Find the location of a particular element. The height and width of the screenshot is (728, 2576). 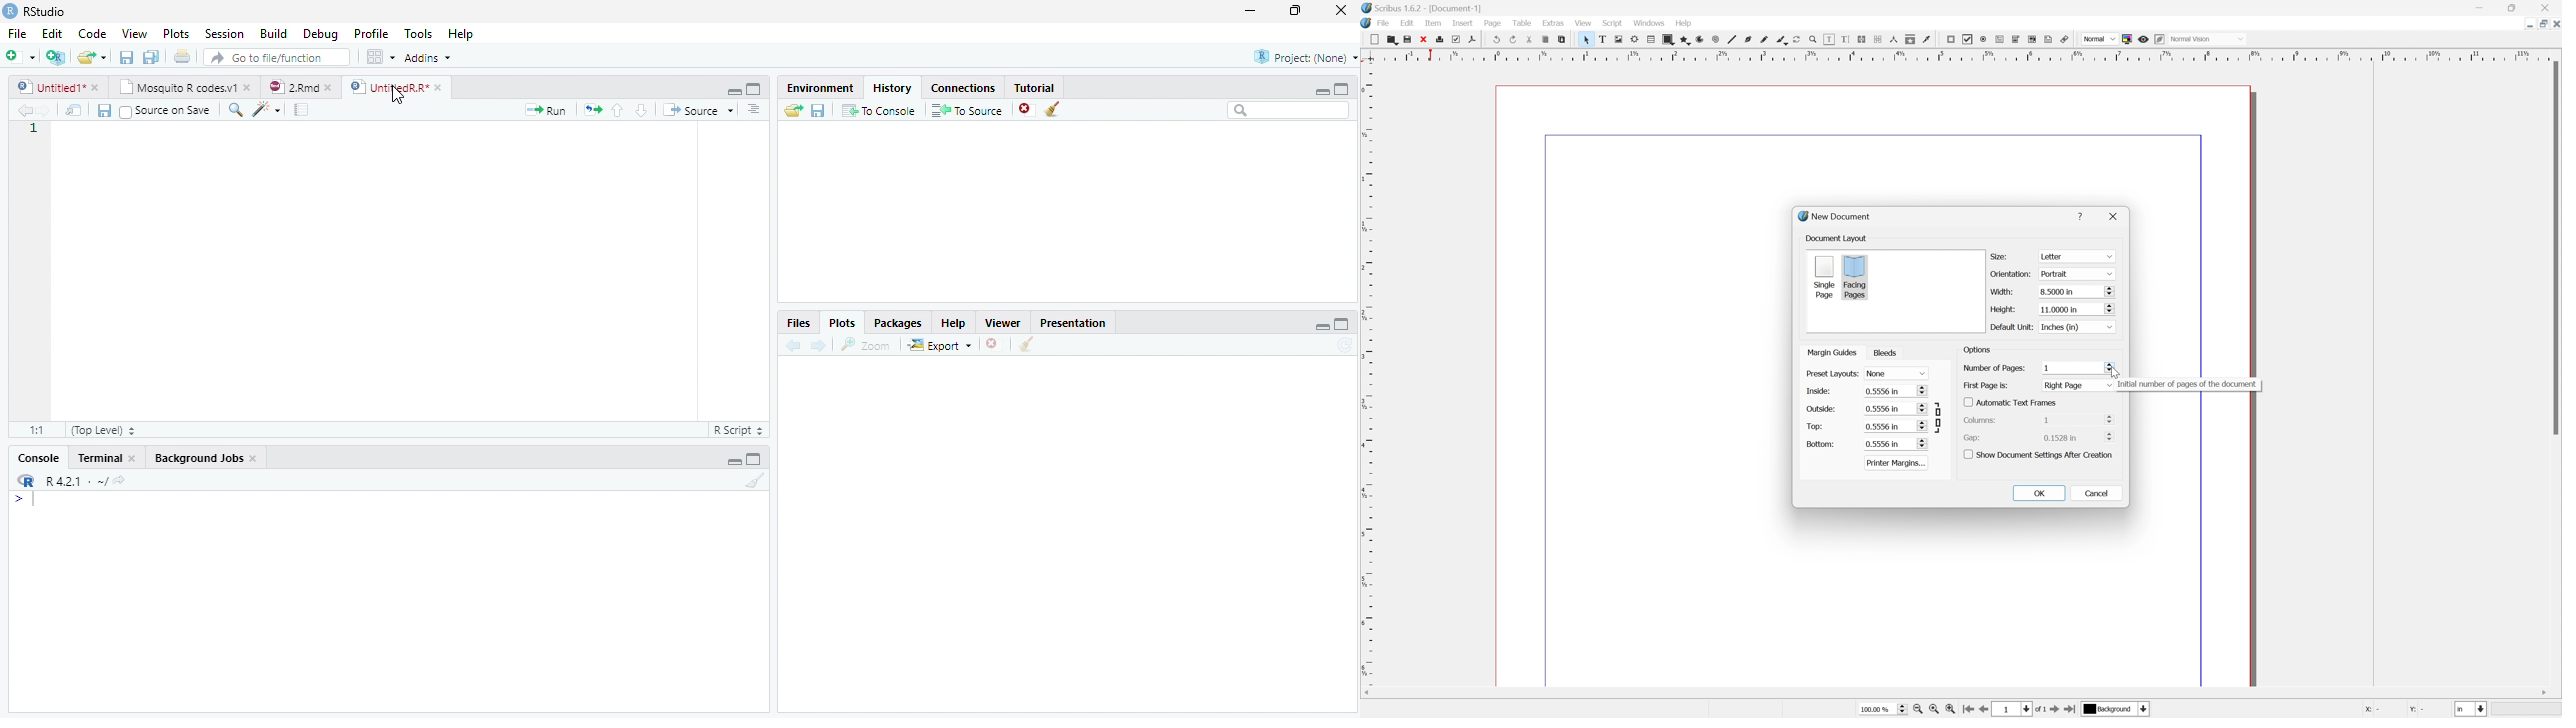

Session is located at coordinates (224, 35).